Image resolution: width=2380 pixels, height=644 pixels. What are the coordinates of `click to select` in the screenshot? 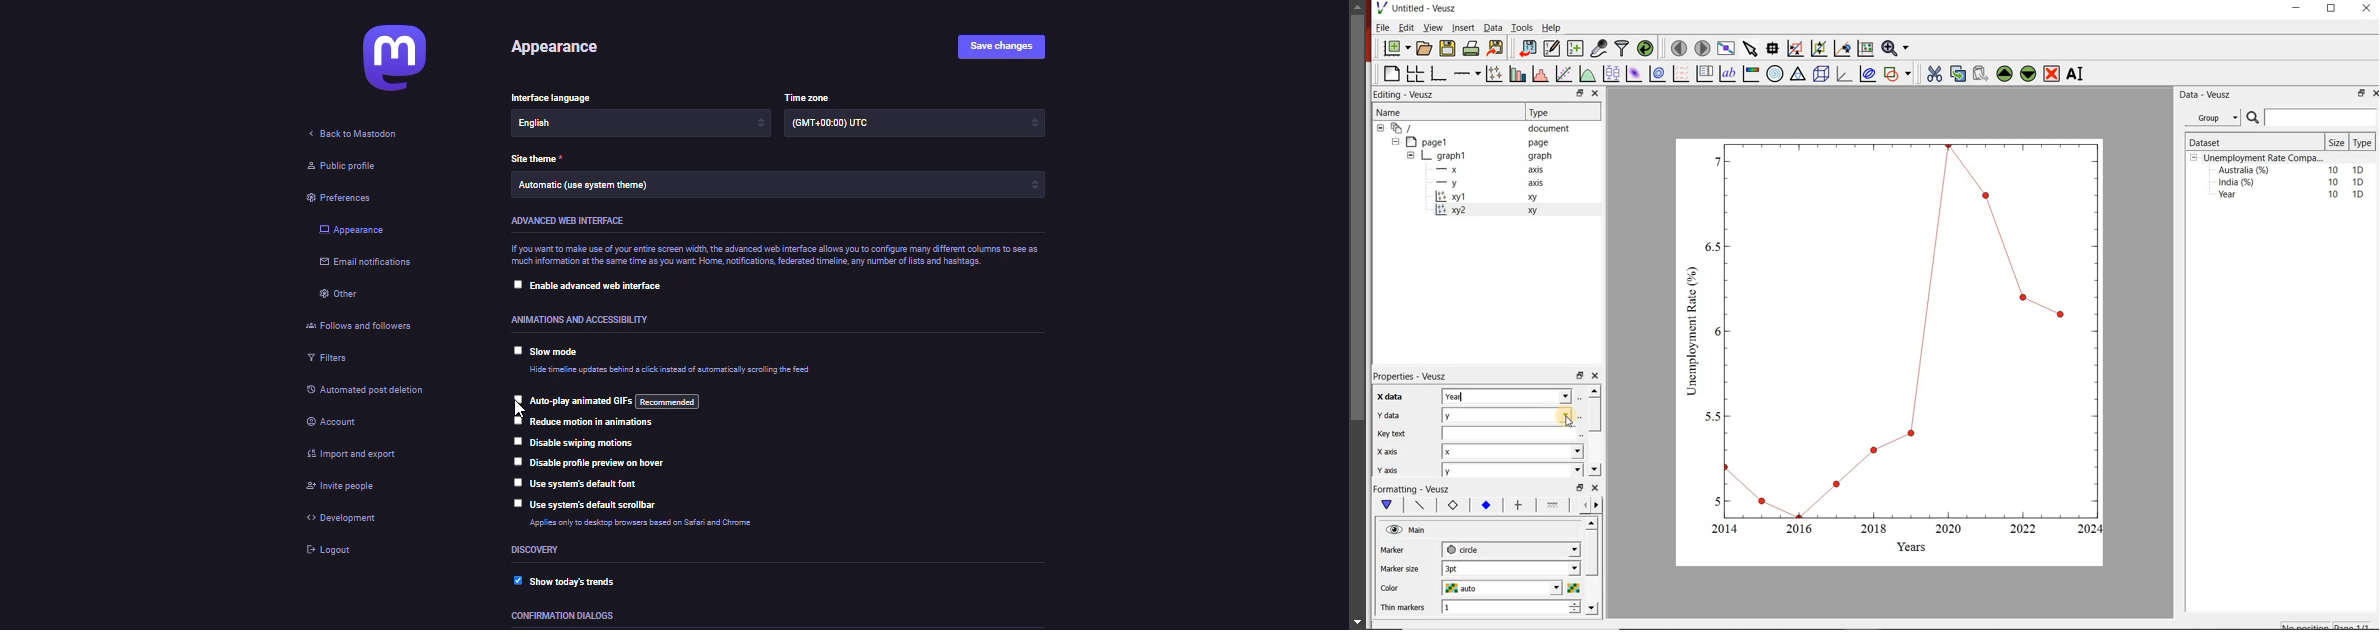 It's located at (512, 287).